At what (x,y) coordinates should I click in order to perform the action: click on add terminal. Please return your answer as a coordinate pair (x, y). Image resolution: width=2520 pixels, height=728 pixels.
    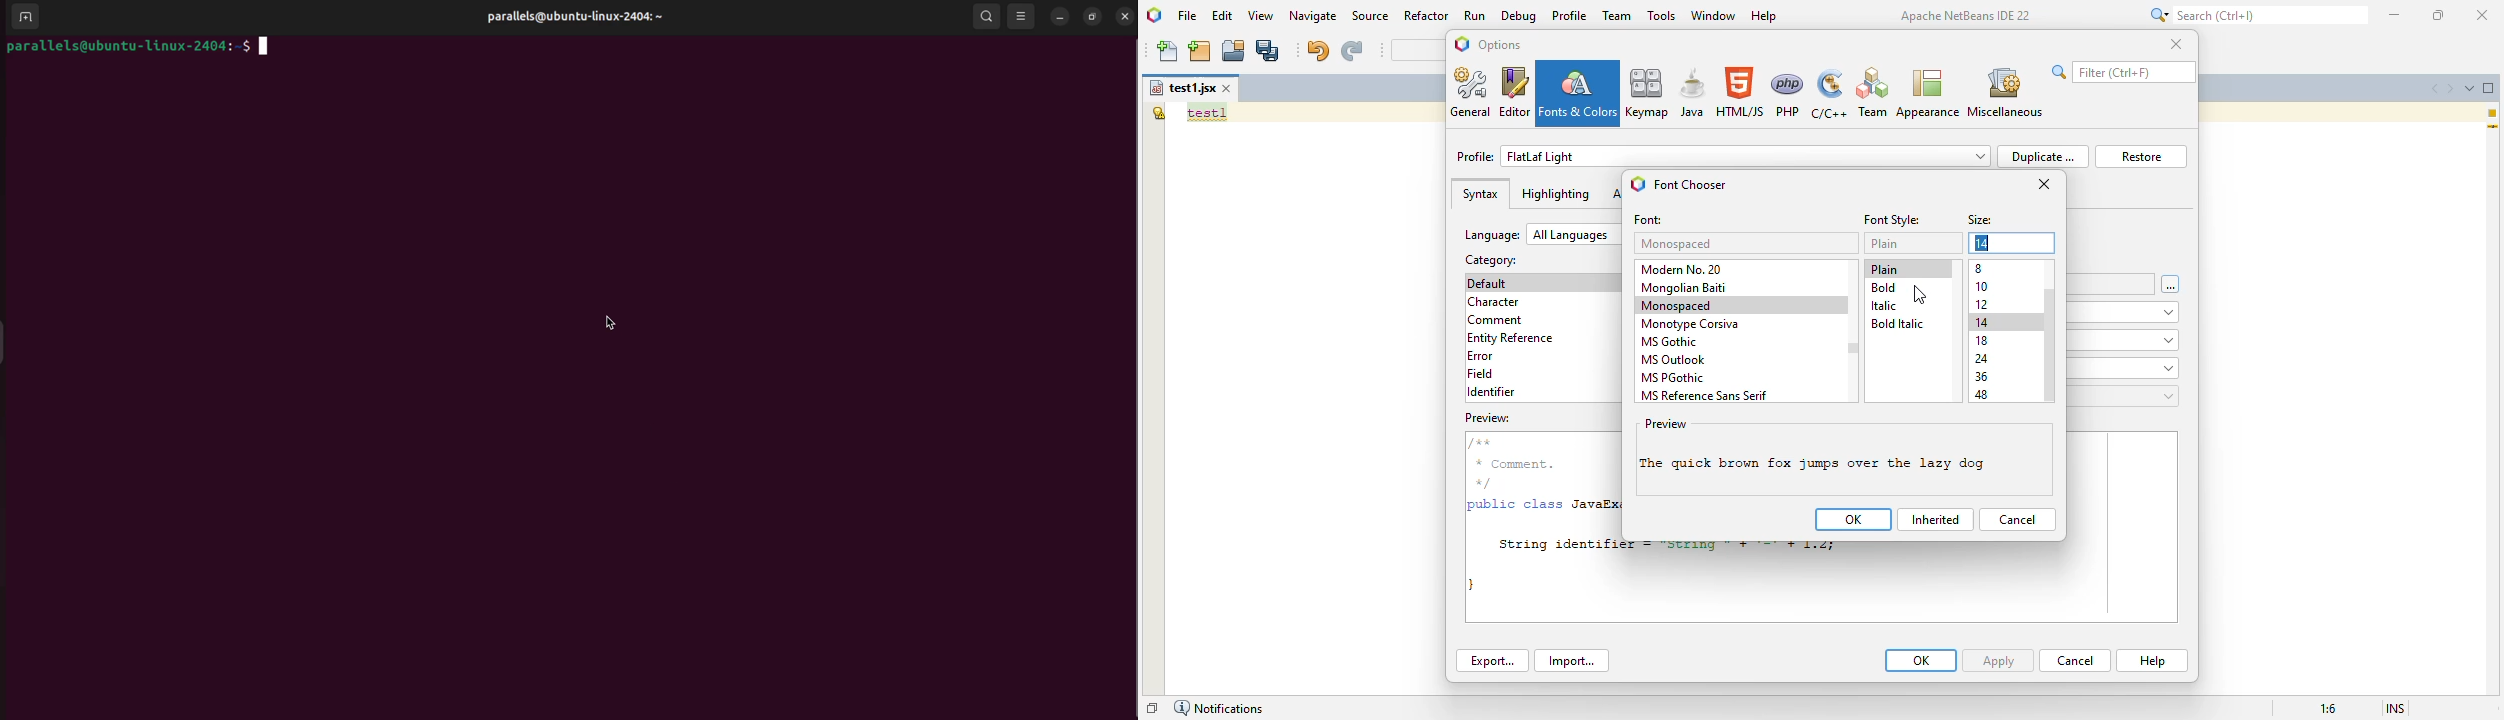
    Looking at the image, I should click on (29, 14).